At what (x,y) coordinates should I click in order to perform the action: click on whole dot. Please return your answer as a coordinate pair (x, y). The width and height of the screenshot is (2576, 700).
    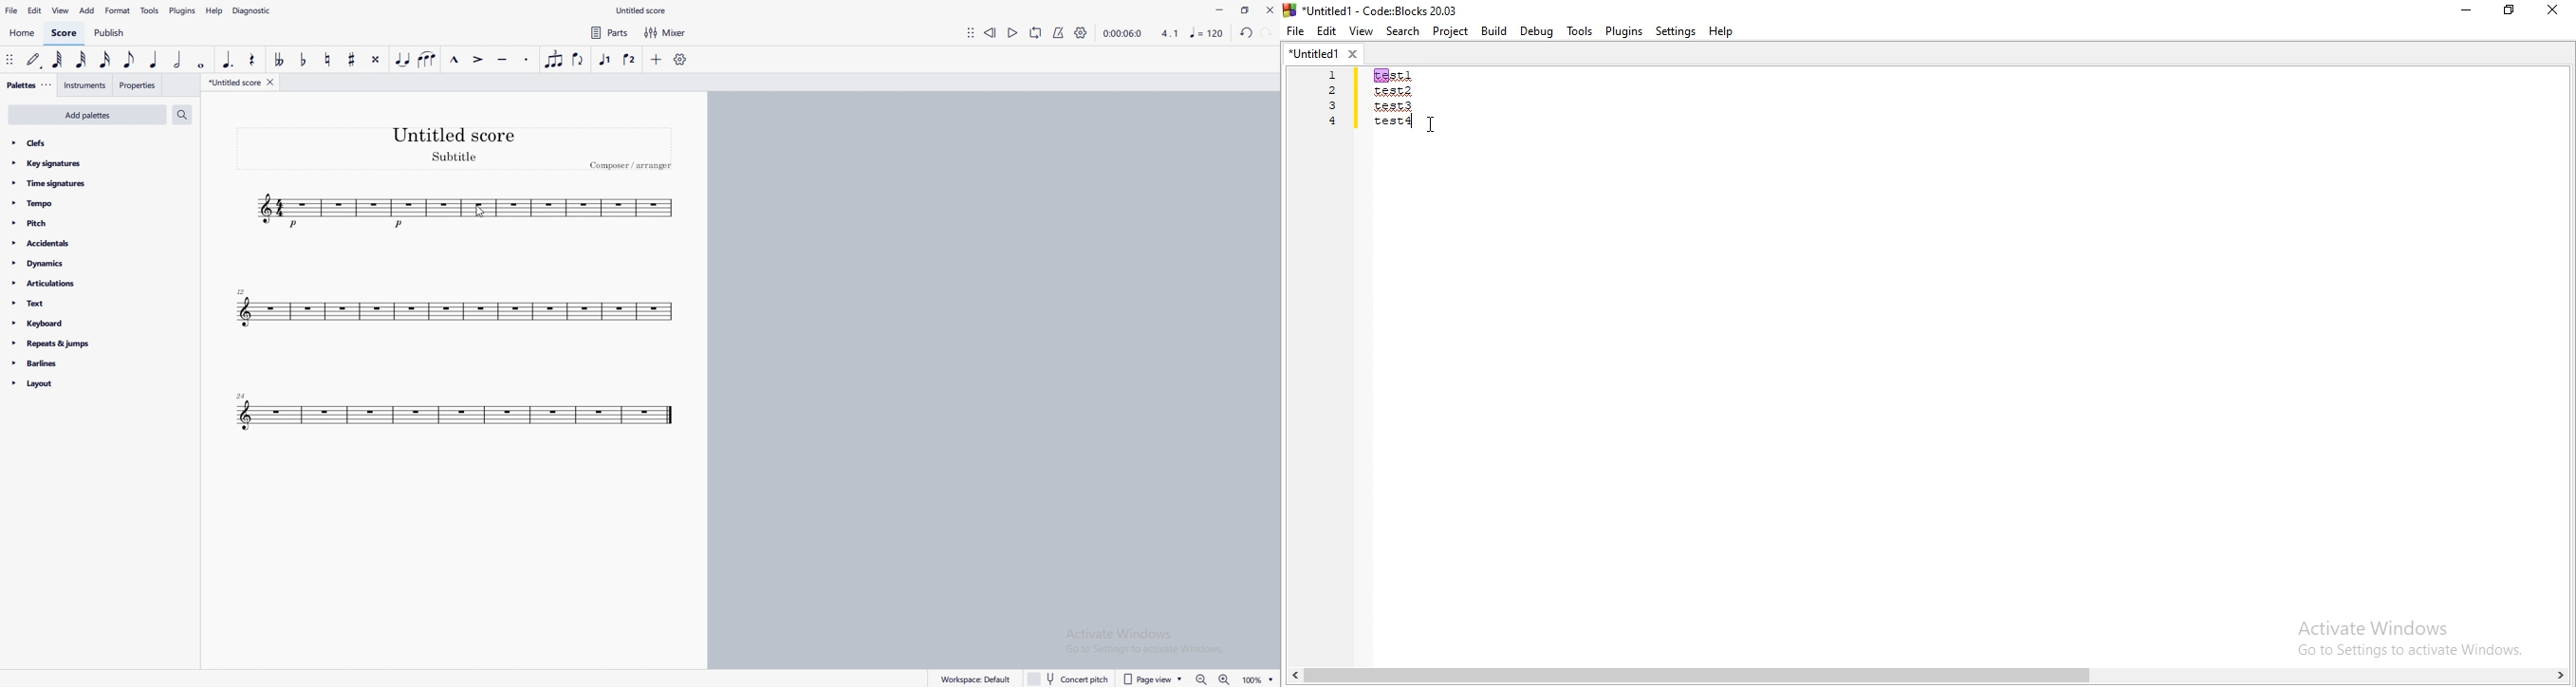
    Looking at the image, I should click on (201, 62).